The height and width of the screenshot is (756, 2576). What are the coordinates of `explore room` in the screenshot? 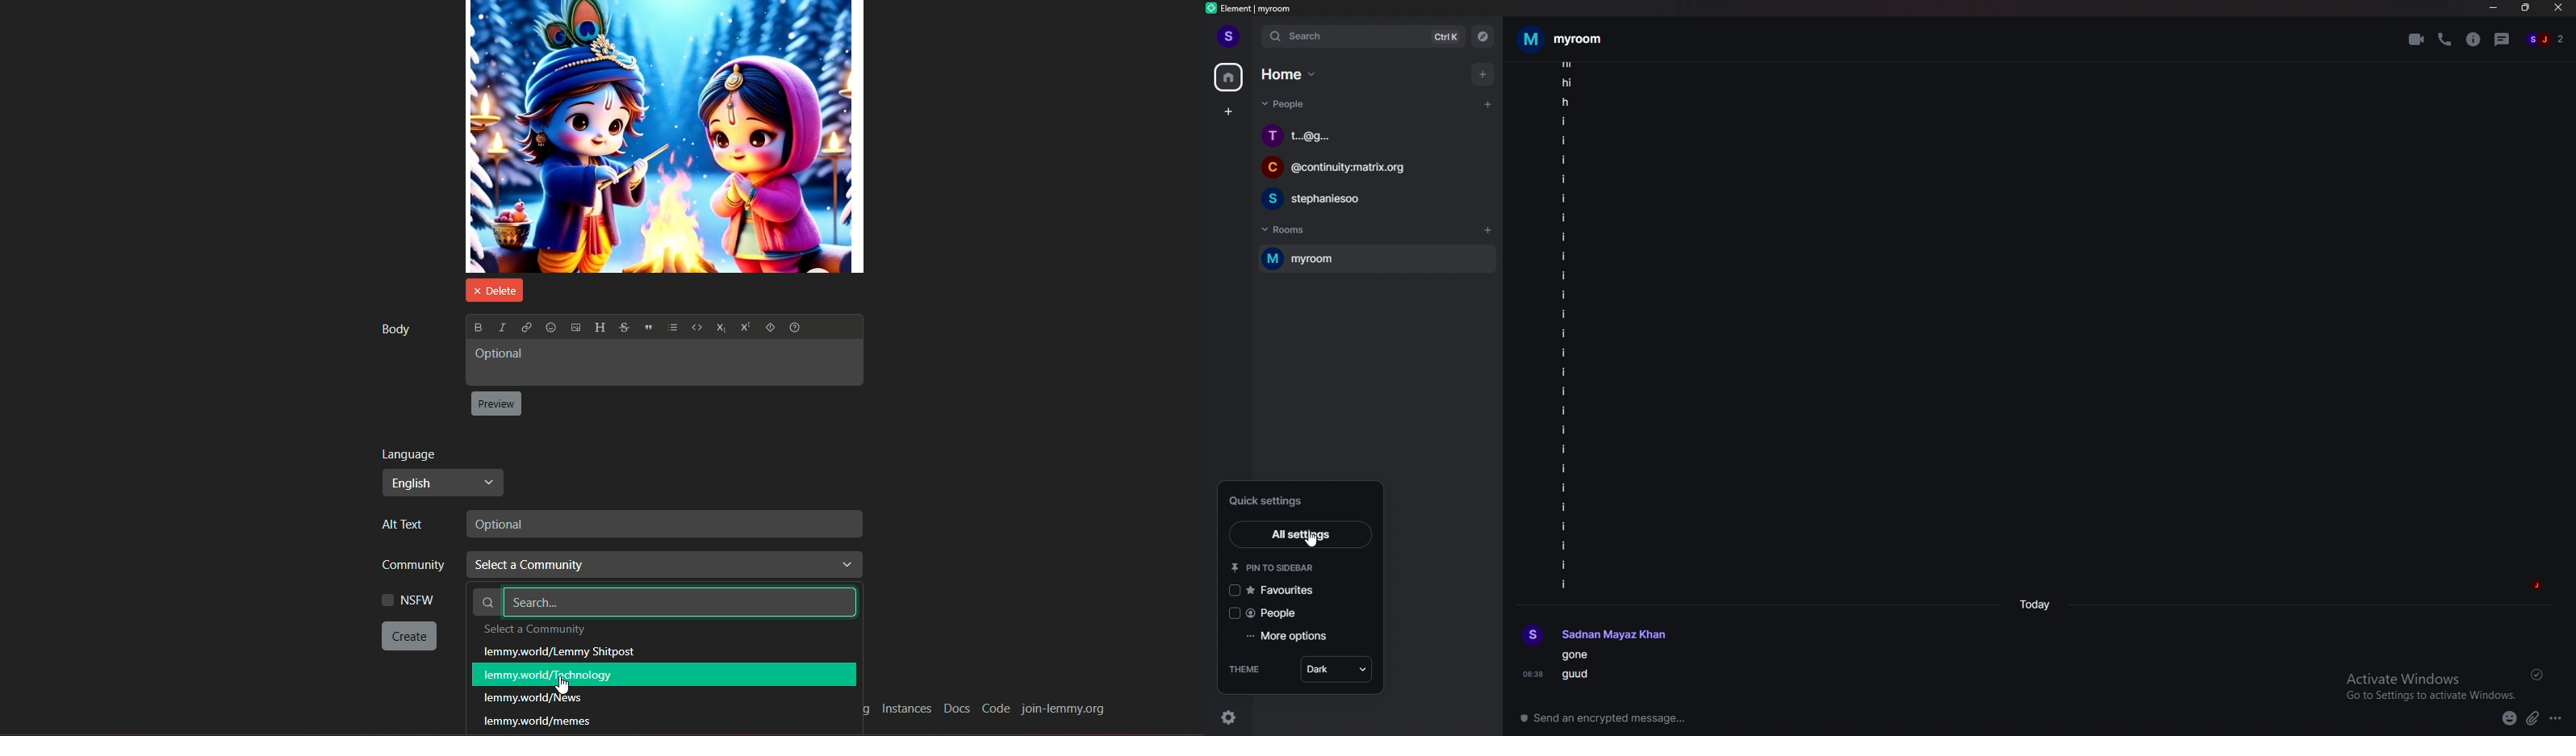 It's located at (1483, 36).